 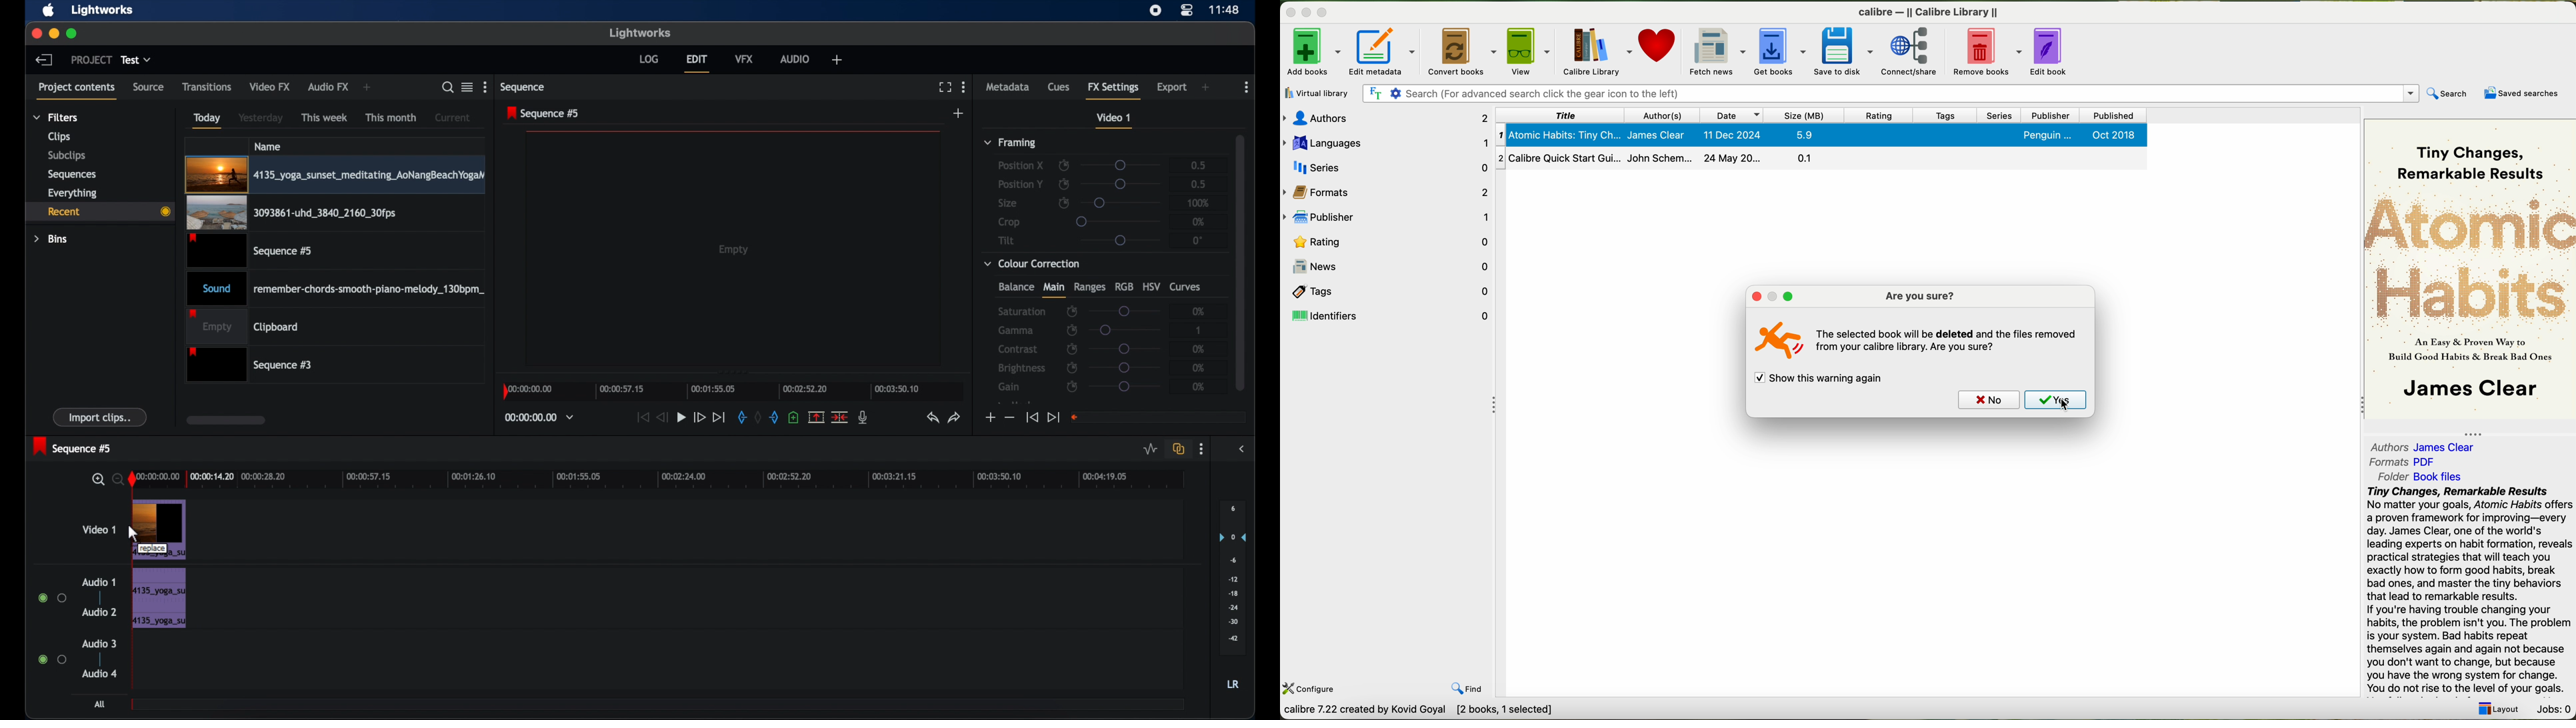 I want to click on publisher, so click(x=2051, y=115).